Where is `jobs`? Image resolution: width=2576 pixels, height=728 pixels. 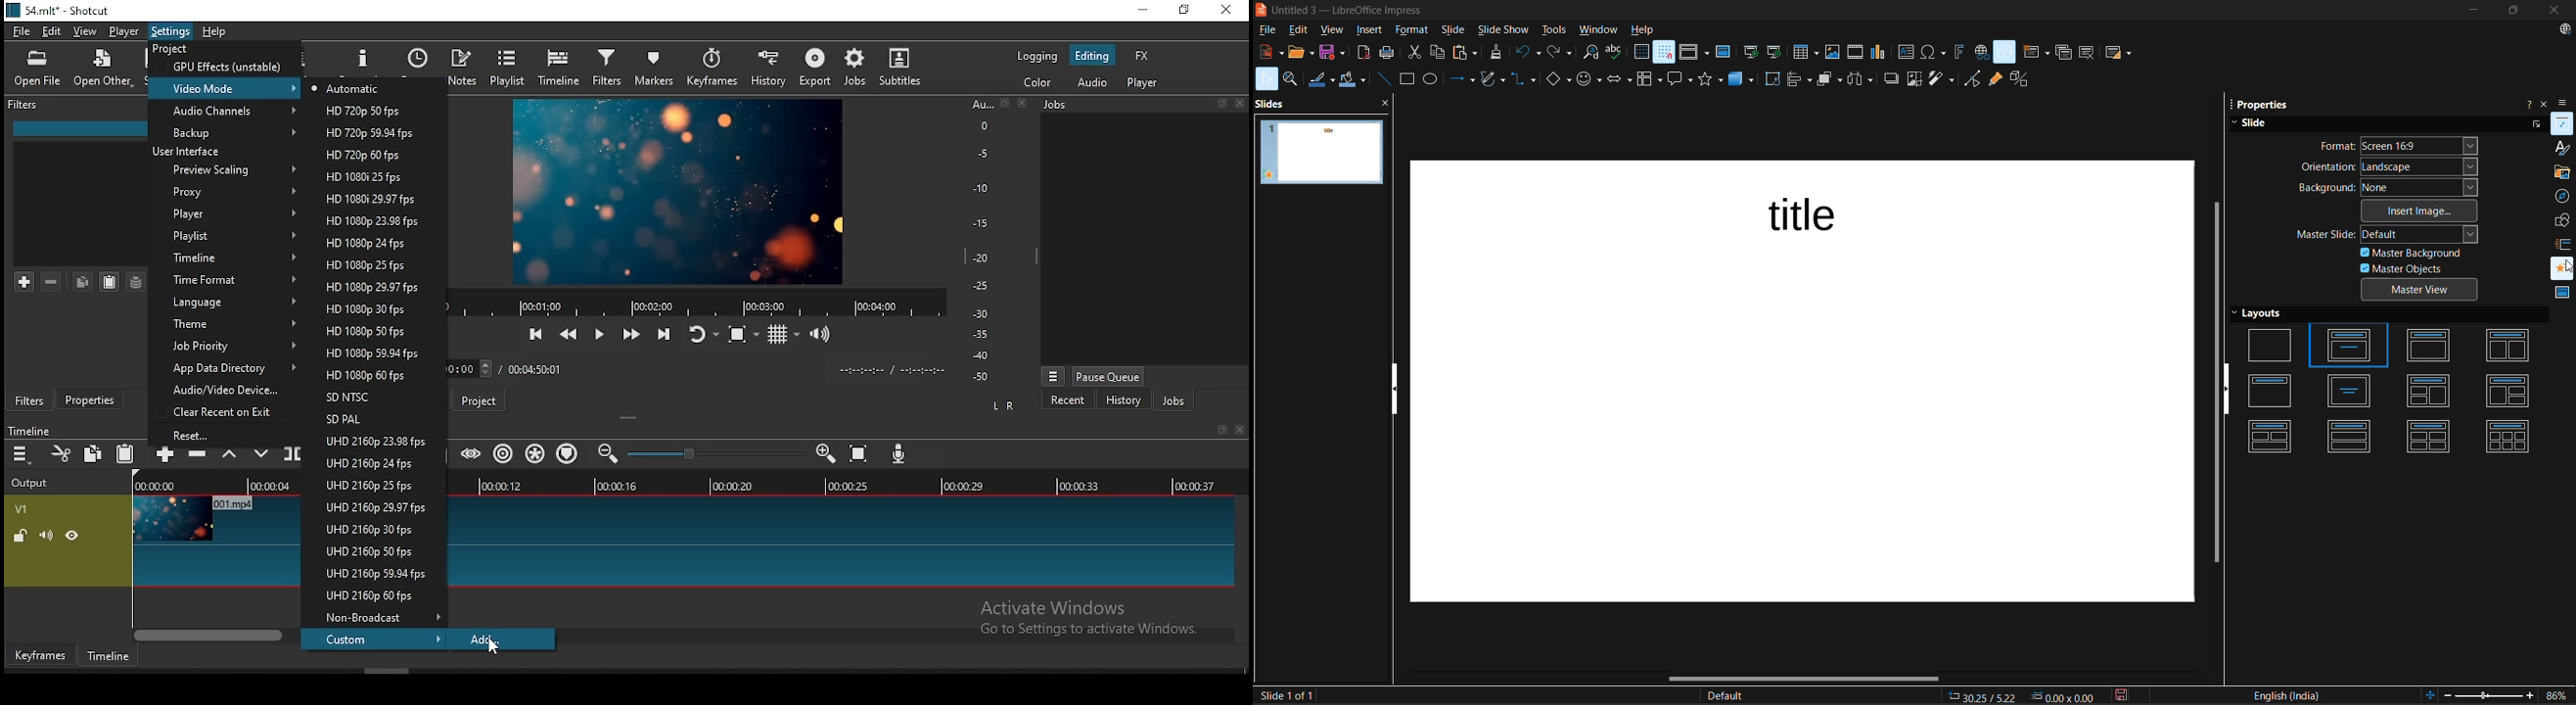 jobs is located at coordinates (1173, 401).